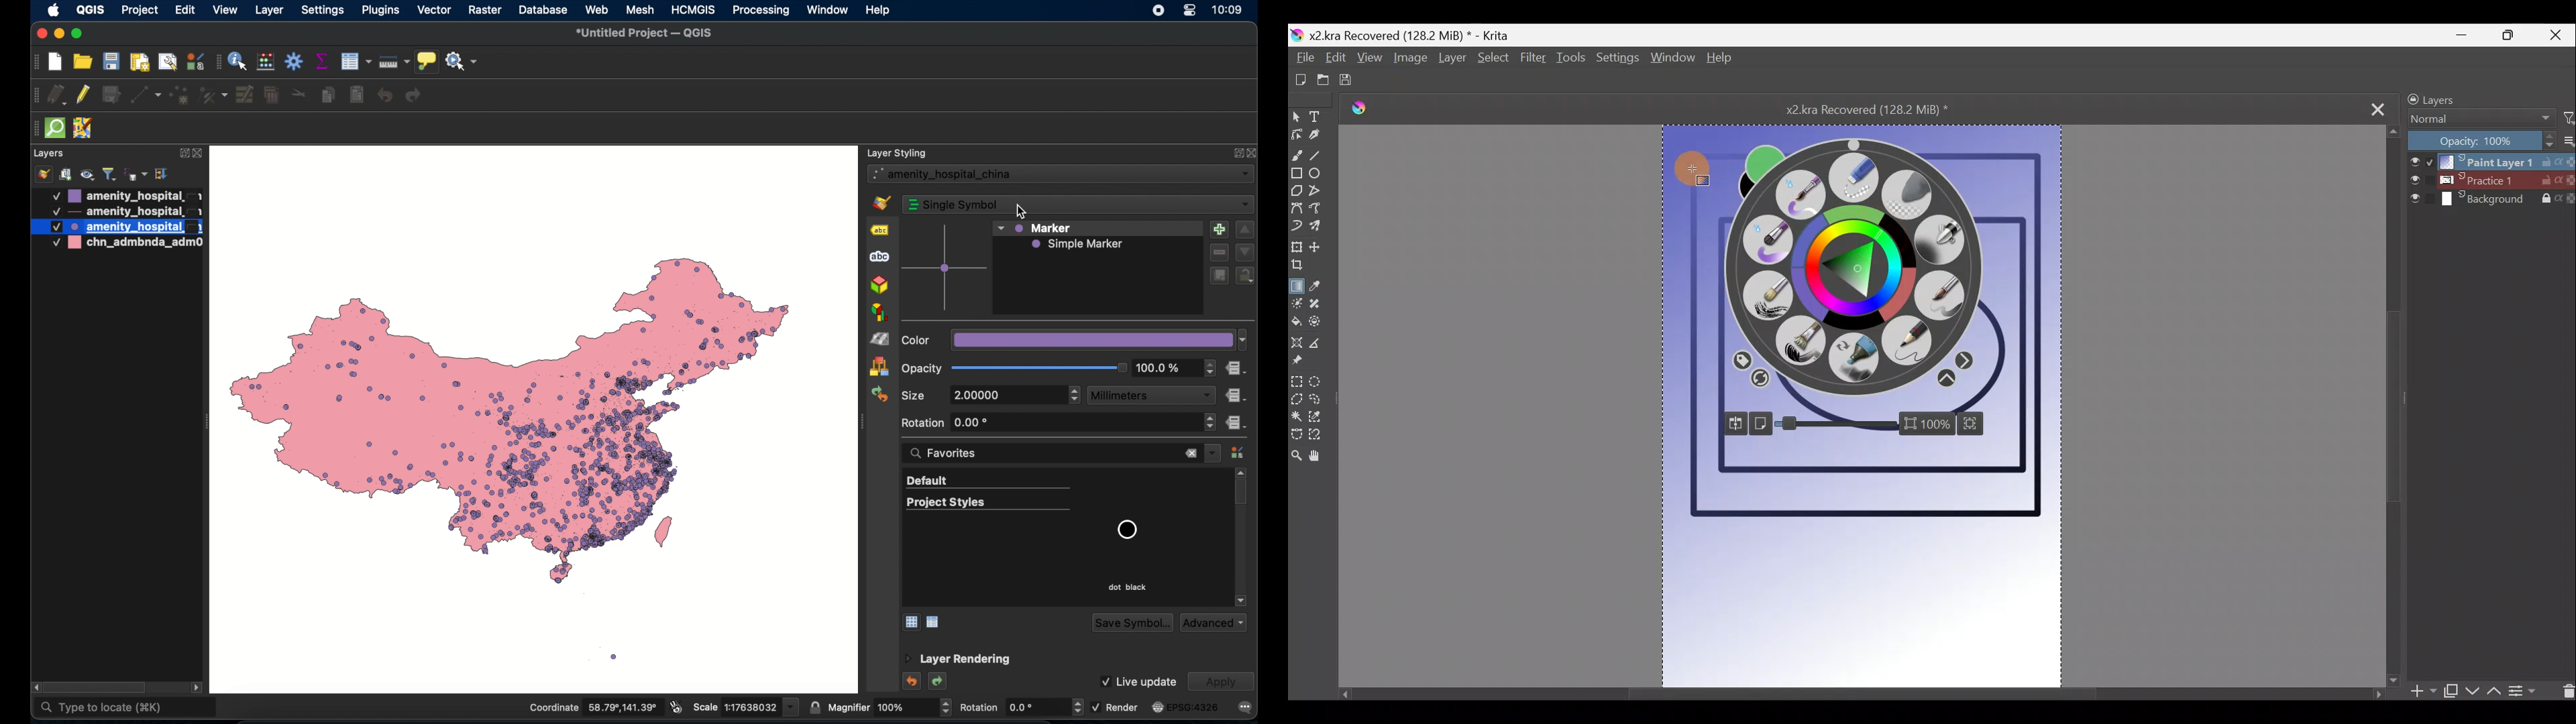 The height and width of the screenshot is (728, 2576). Describe the element at coordinates (126, 707) in the screenshot. I see `type to locate` at that location.